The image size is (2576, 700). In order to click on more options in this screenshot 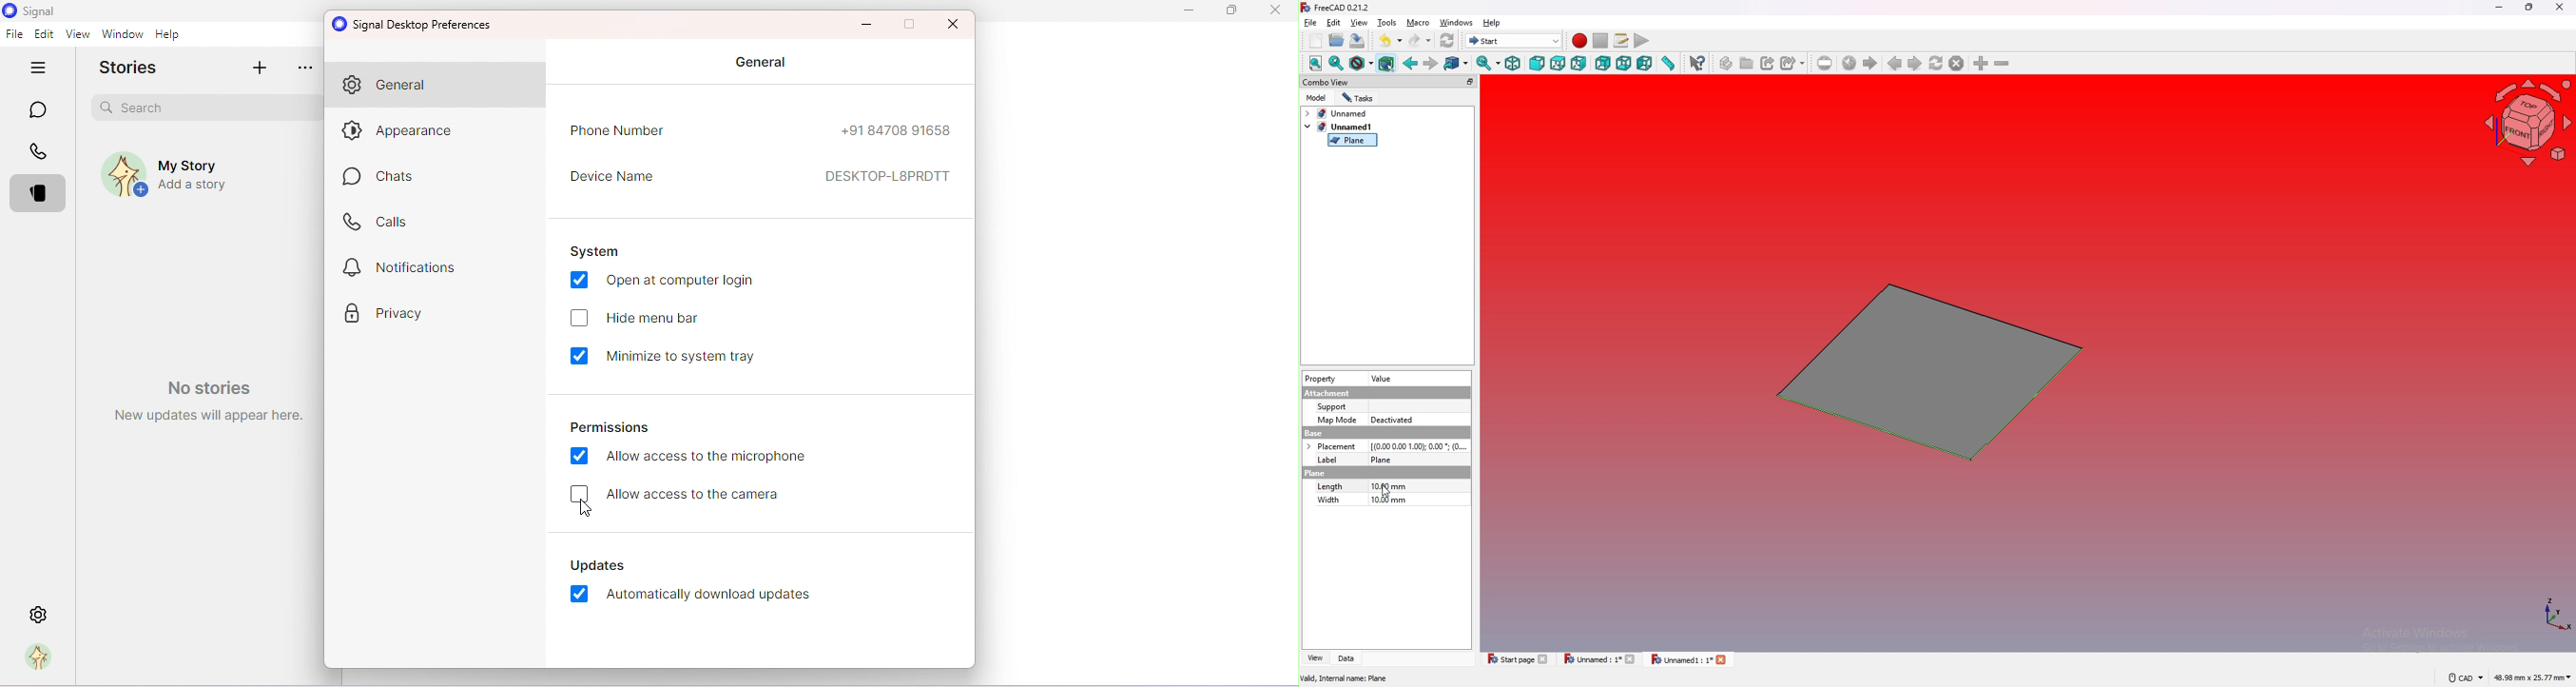, I will do `click(308, 67)`.